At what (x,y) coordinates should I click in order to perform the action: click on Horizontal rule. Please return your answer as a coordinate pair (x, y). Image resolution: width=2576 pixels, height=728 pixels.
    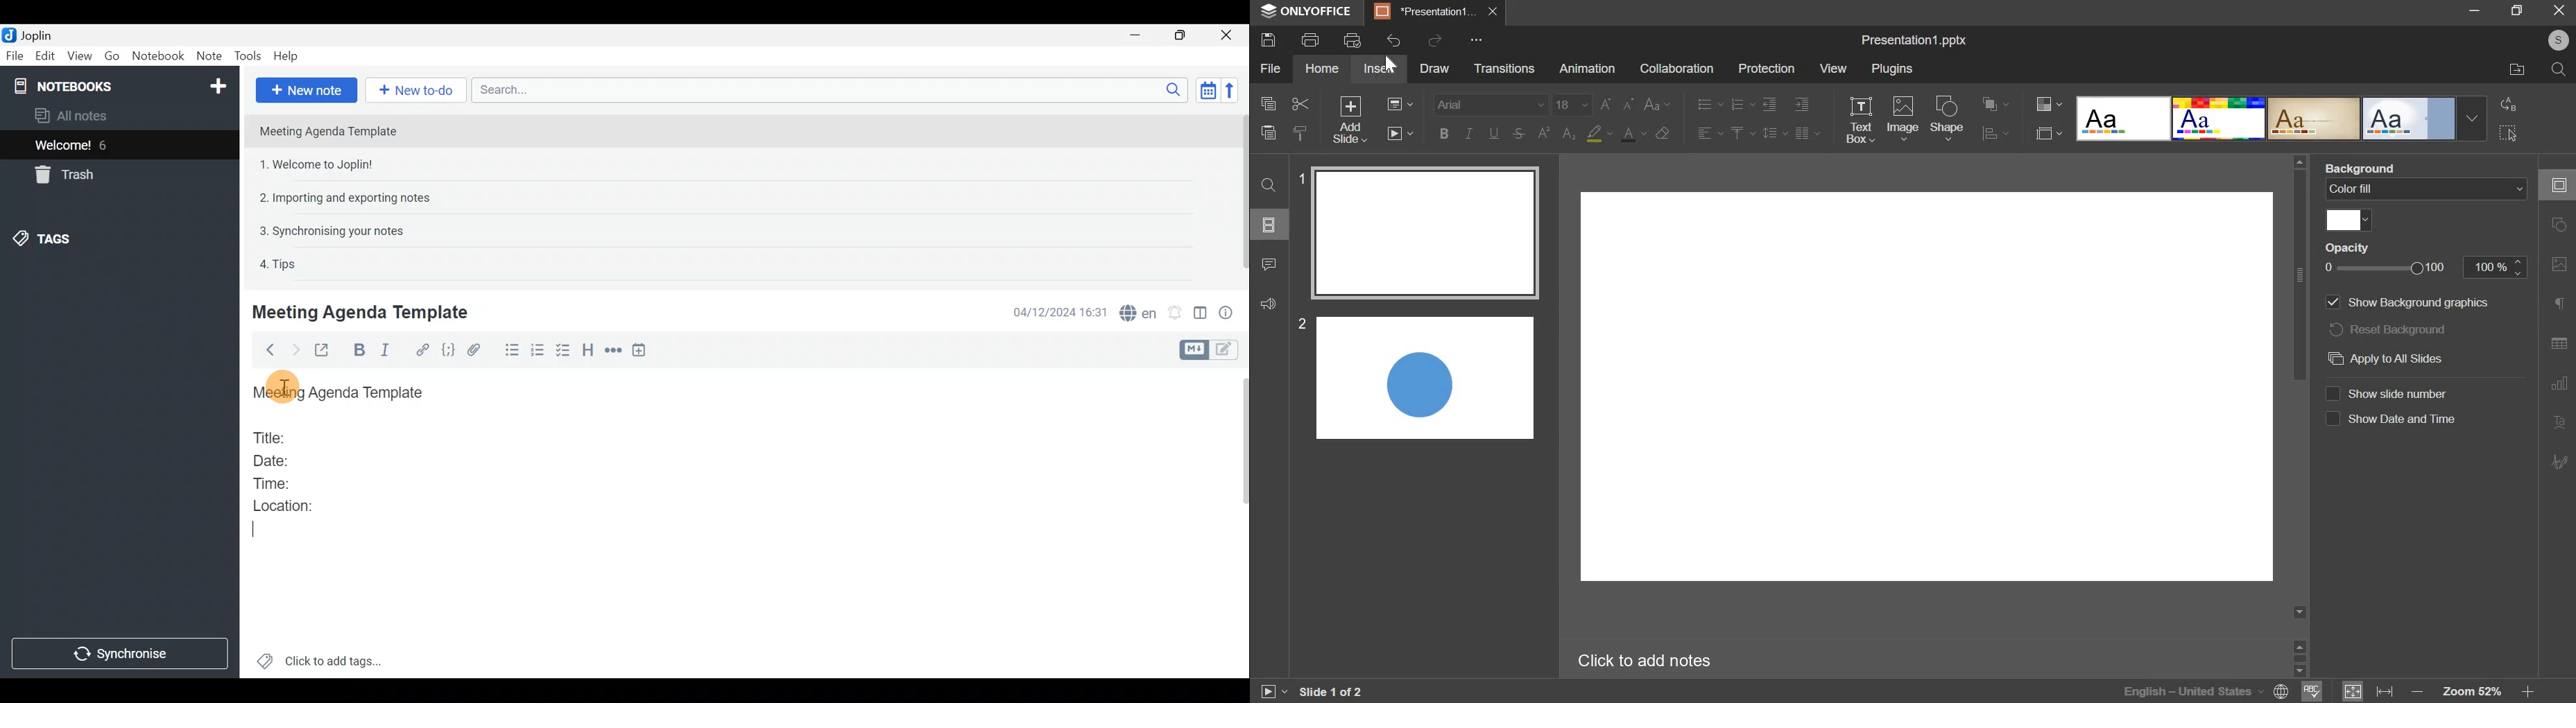
    Looking at the image, I should click on (615, 352).